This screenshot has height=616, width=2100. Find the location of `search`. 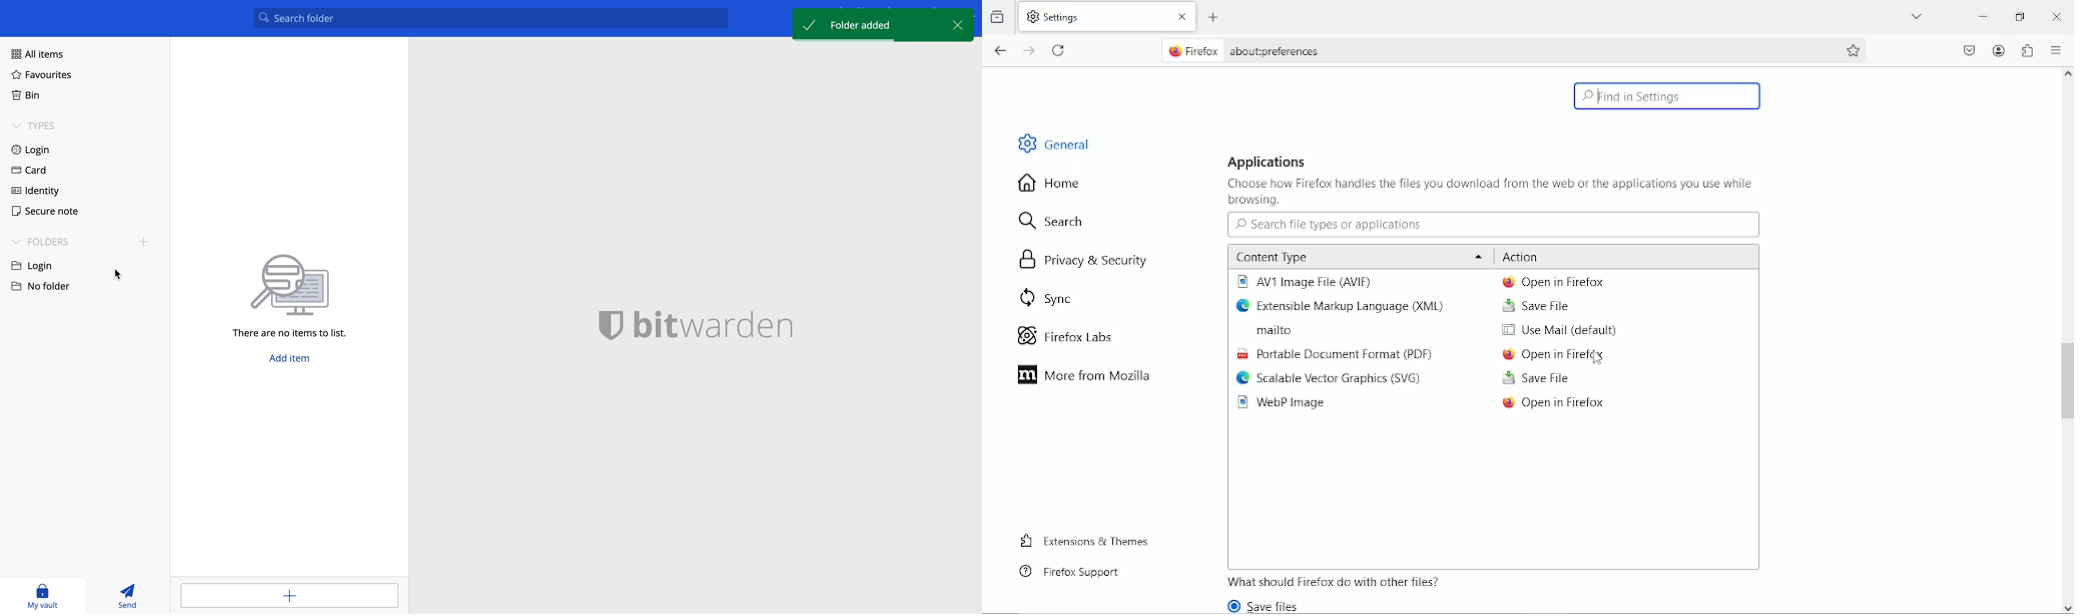

search is located at coordinates (1054, 219).